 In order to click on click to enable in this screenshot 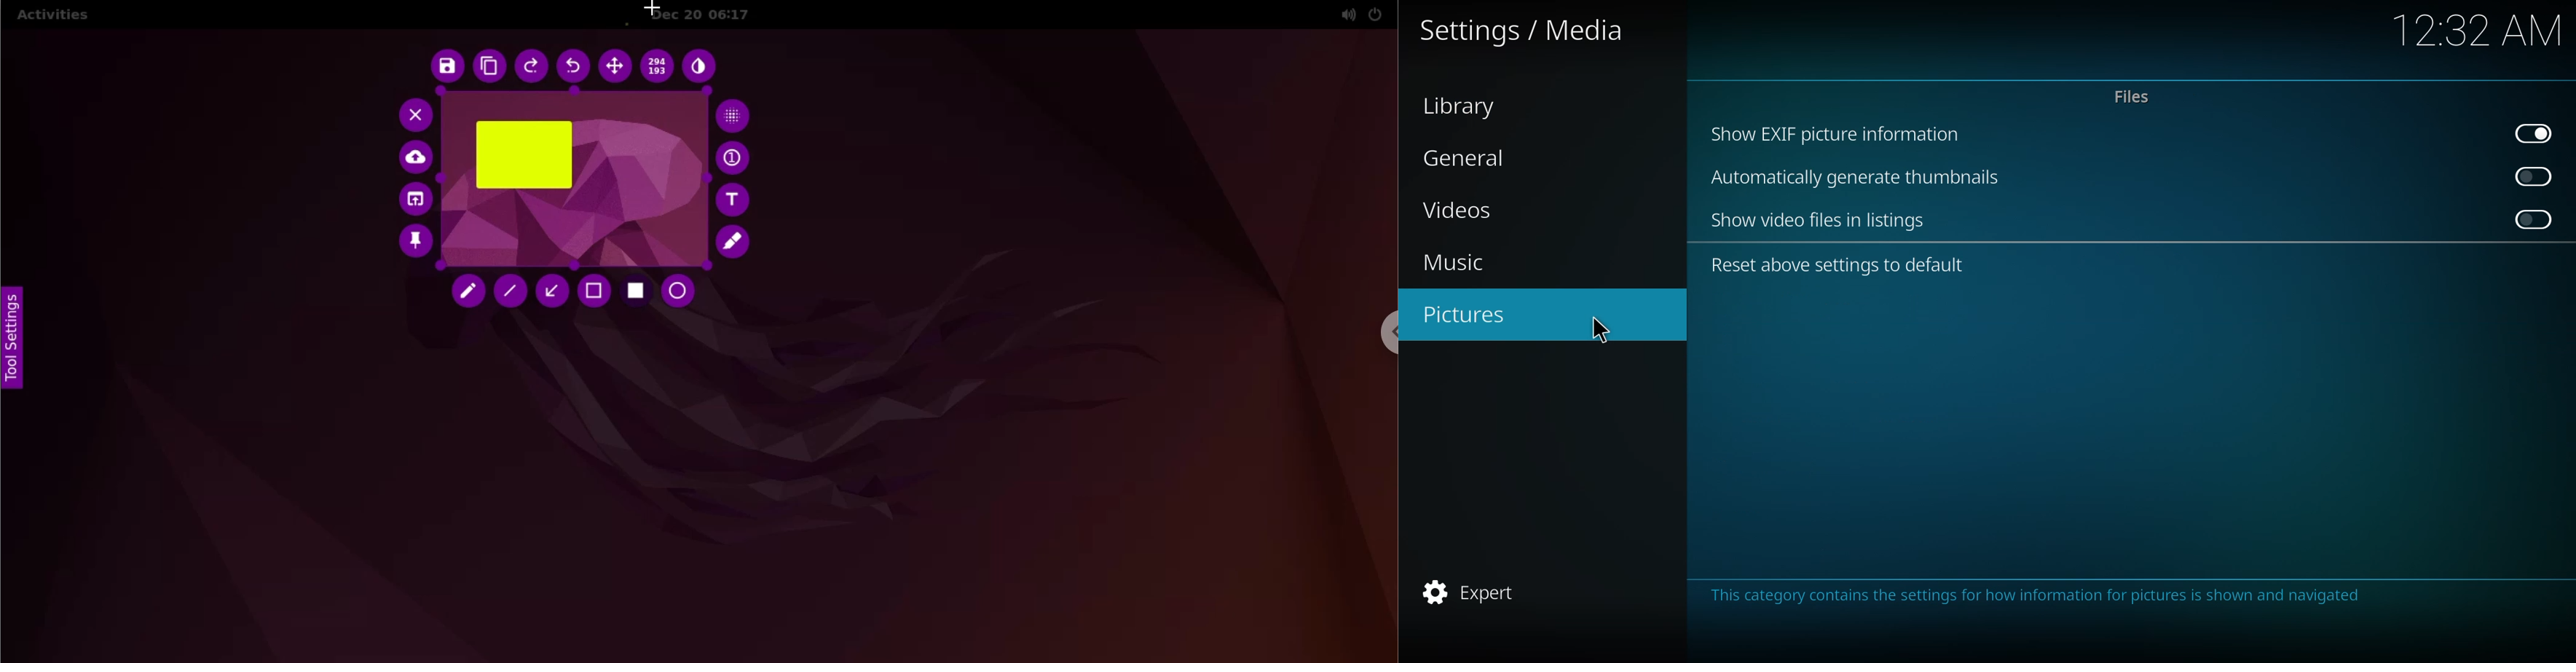, I will do `click(2531, 175)`.